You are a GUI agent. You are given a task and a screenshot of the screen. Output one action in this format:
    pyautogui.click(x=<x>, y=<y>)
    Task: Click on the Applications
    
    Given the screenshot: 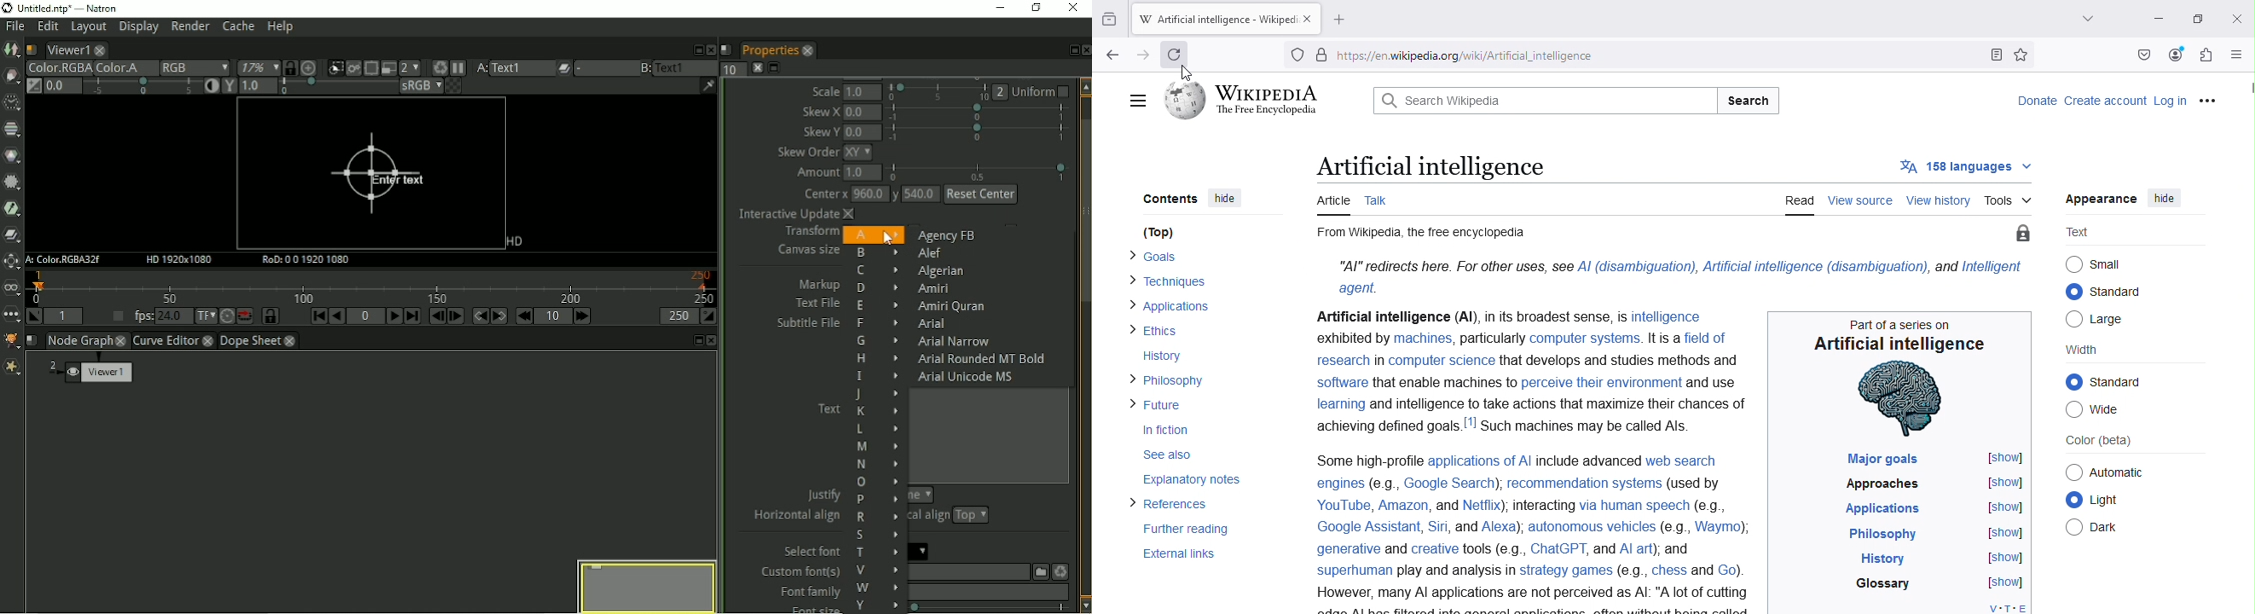 What is the action you would take?
    pyautogui.click(x=1882, y=508)
    